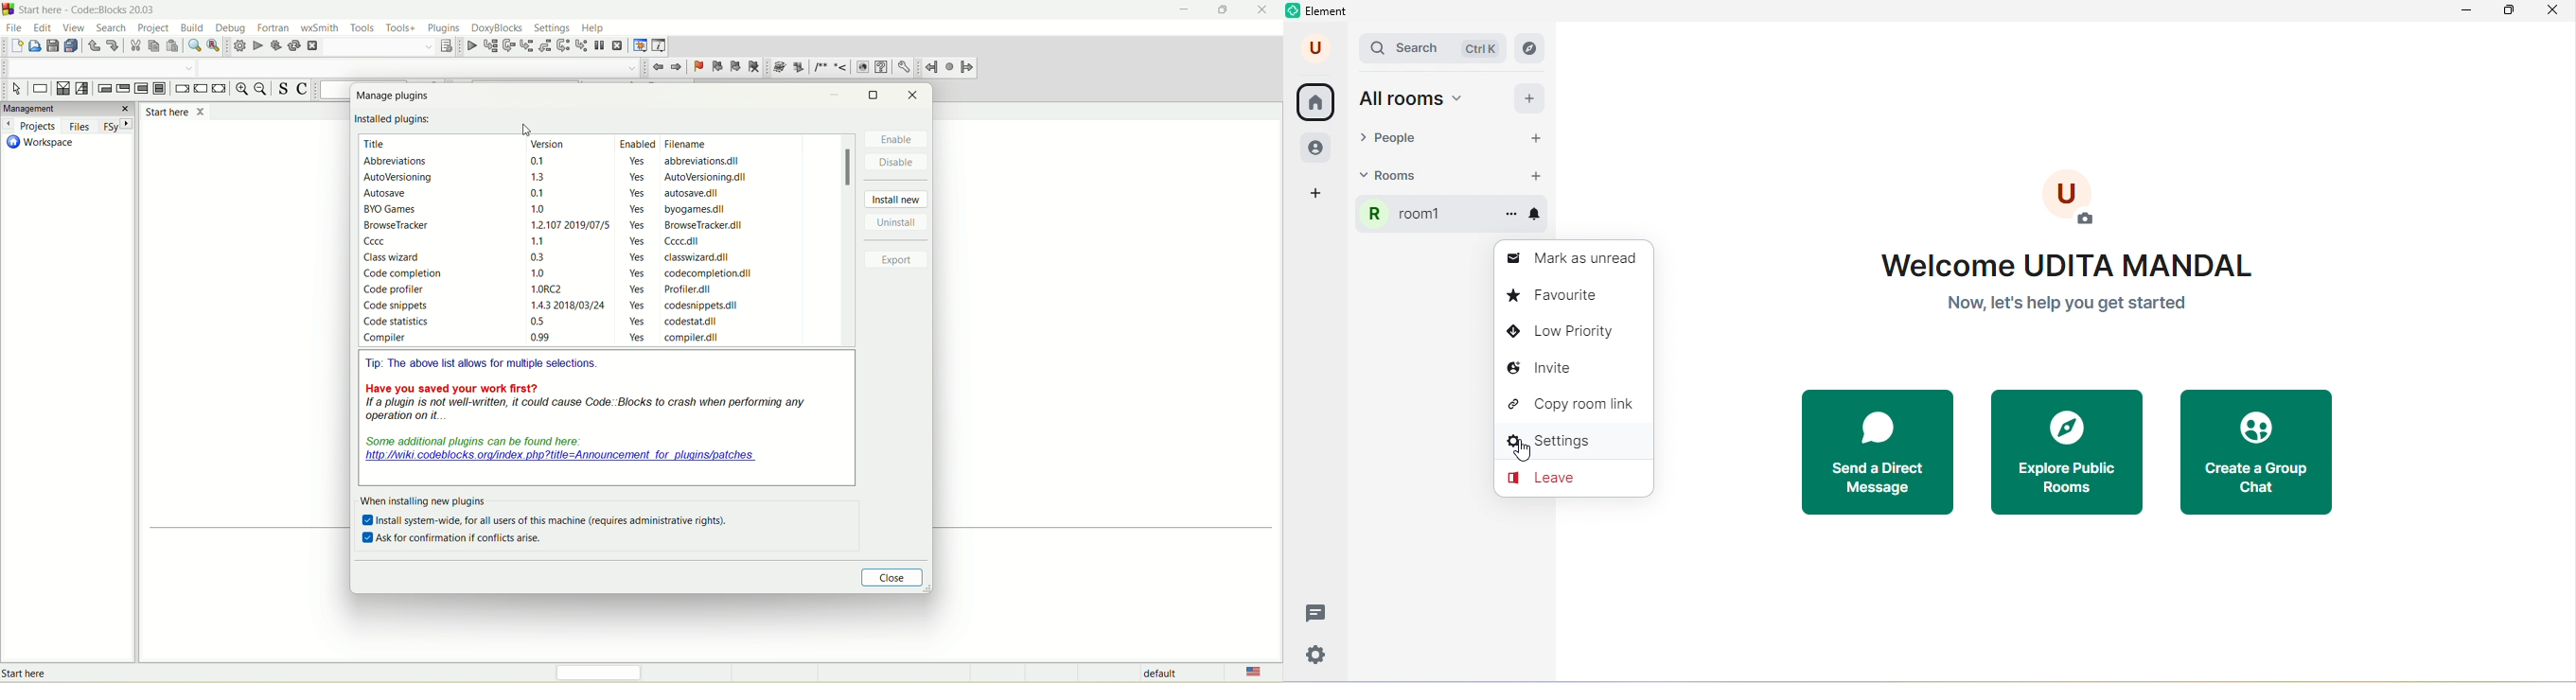  What do you see at coordinates (898, 200) in the screenshot?
I see `install new` at bounding box center [898, 200].